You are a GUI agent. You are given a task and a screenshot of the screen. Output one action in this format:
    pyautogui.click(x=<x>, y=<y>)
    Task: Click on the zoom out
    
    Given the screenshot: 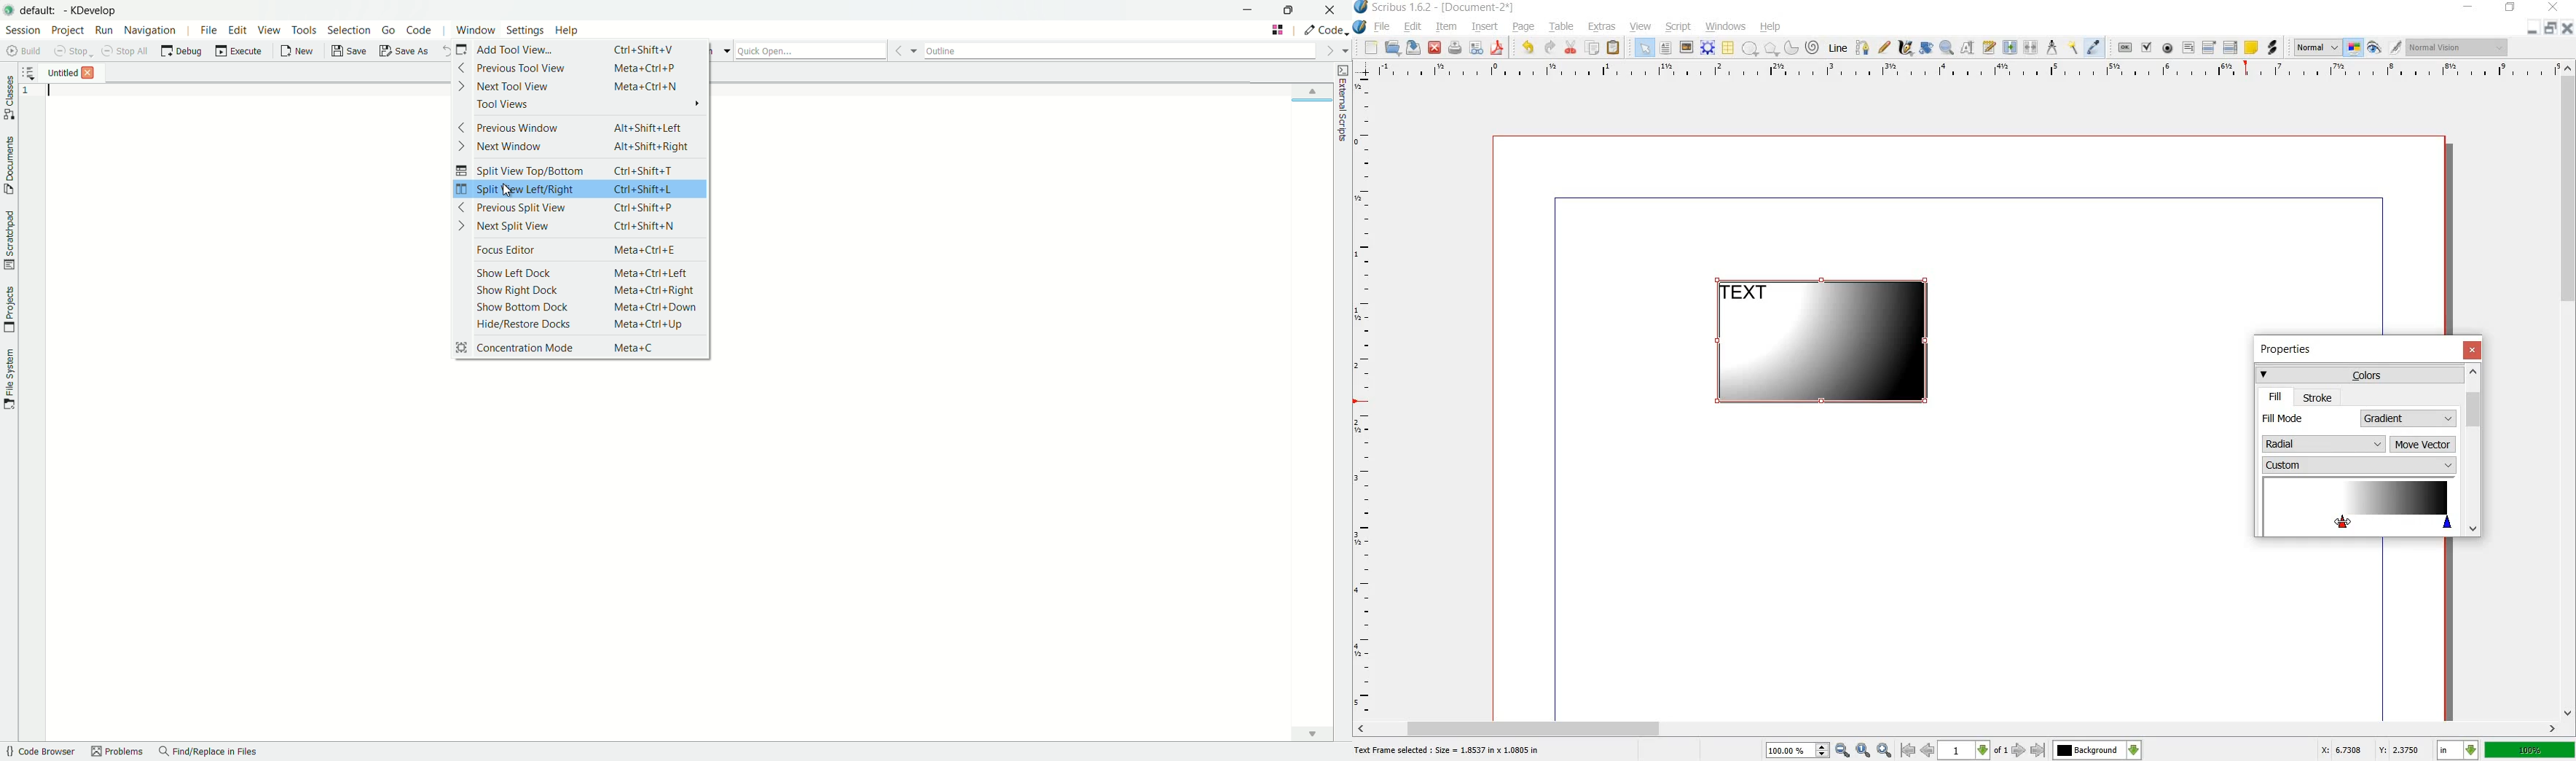 What is the action you would take?
    pyautogui.click(x=1842, y=751)
    